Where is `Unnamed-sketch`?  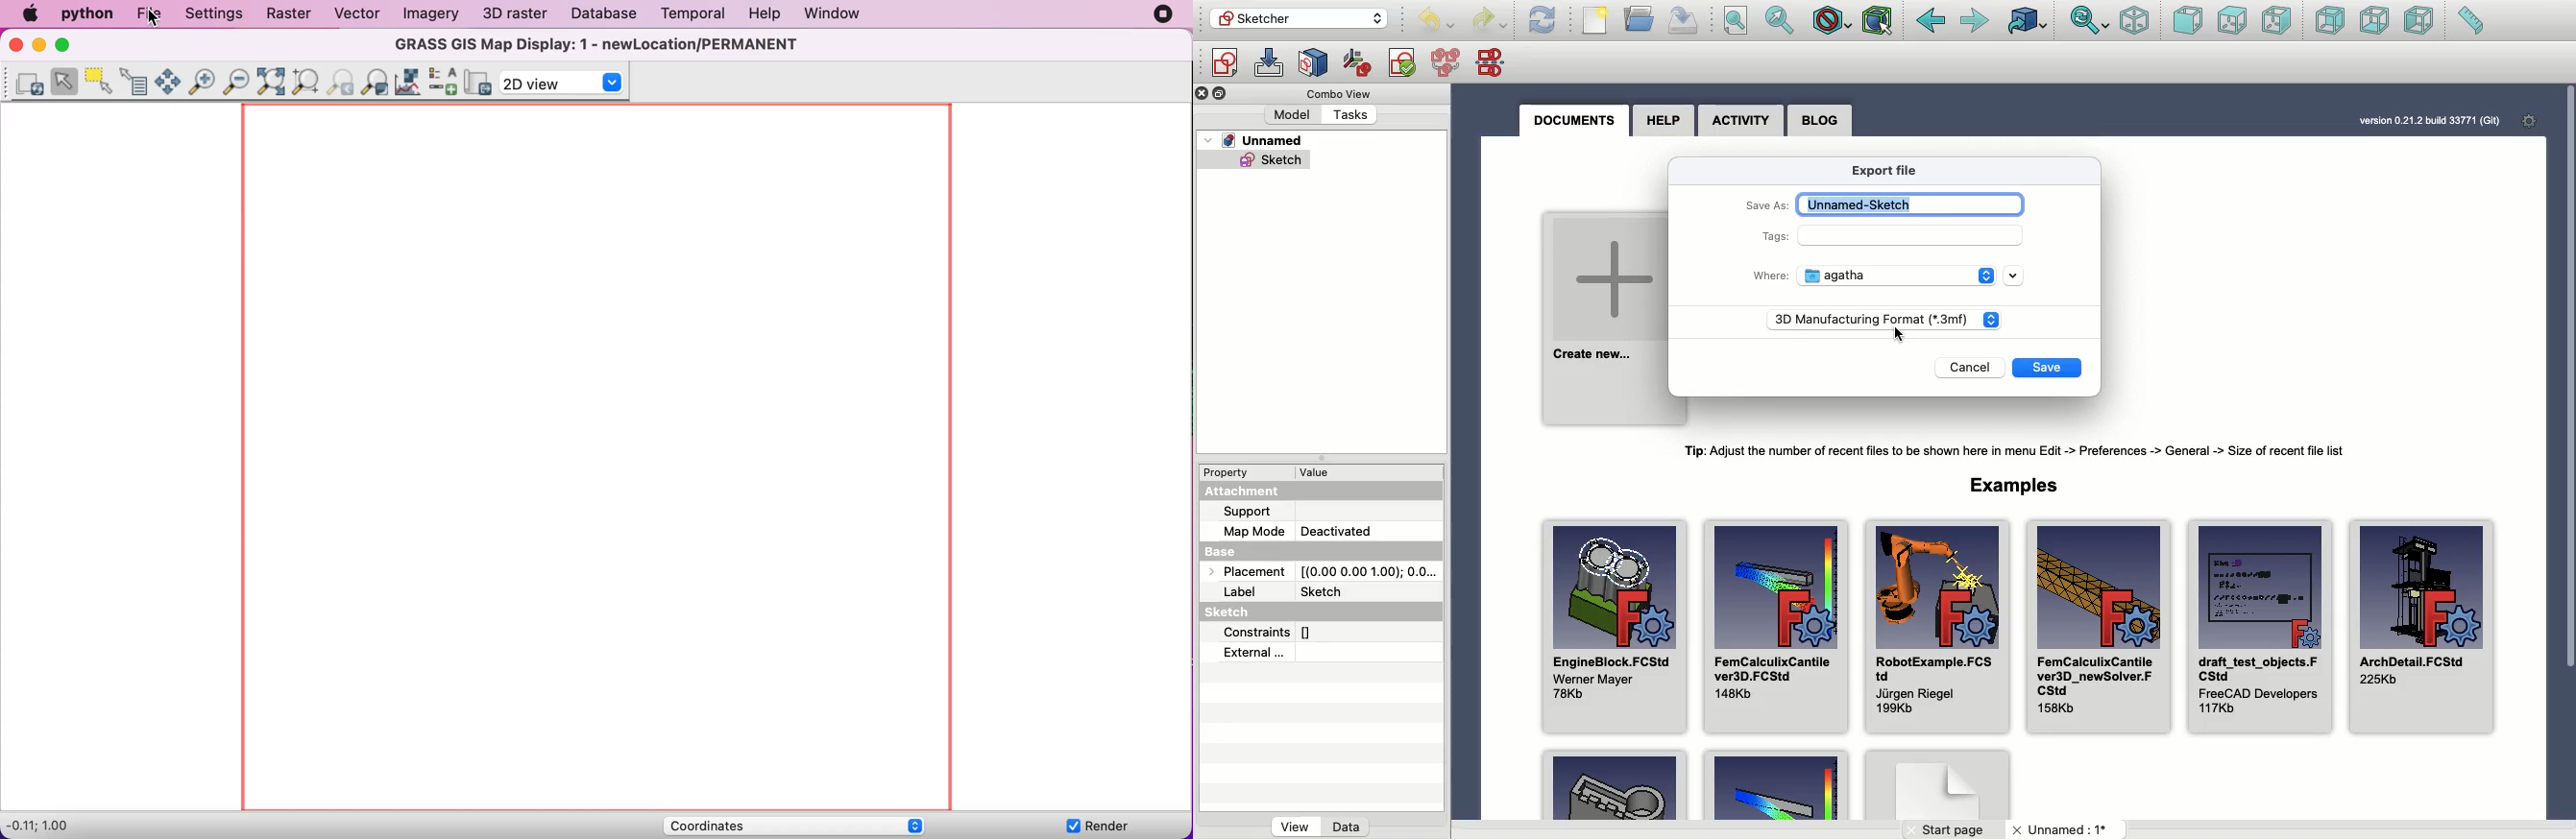
Unnamed-sketch is located at coordinates (1910, 204).